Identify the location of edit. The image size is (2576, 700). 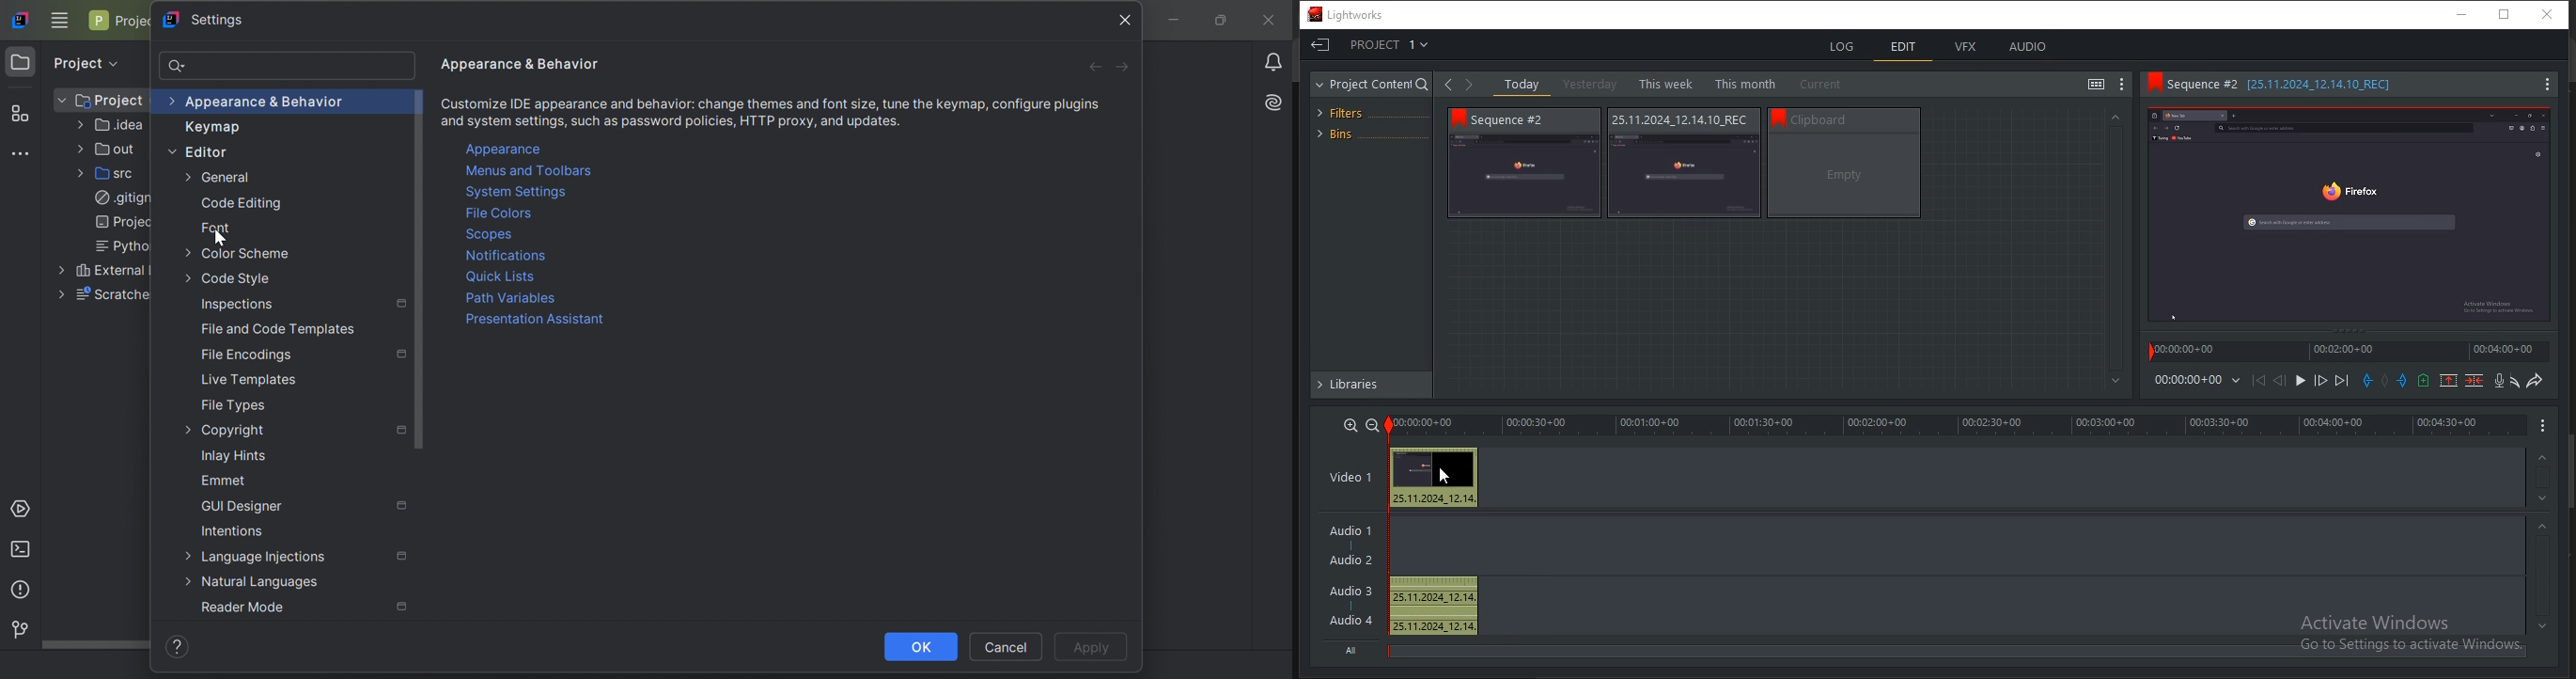
(1906, 45).